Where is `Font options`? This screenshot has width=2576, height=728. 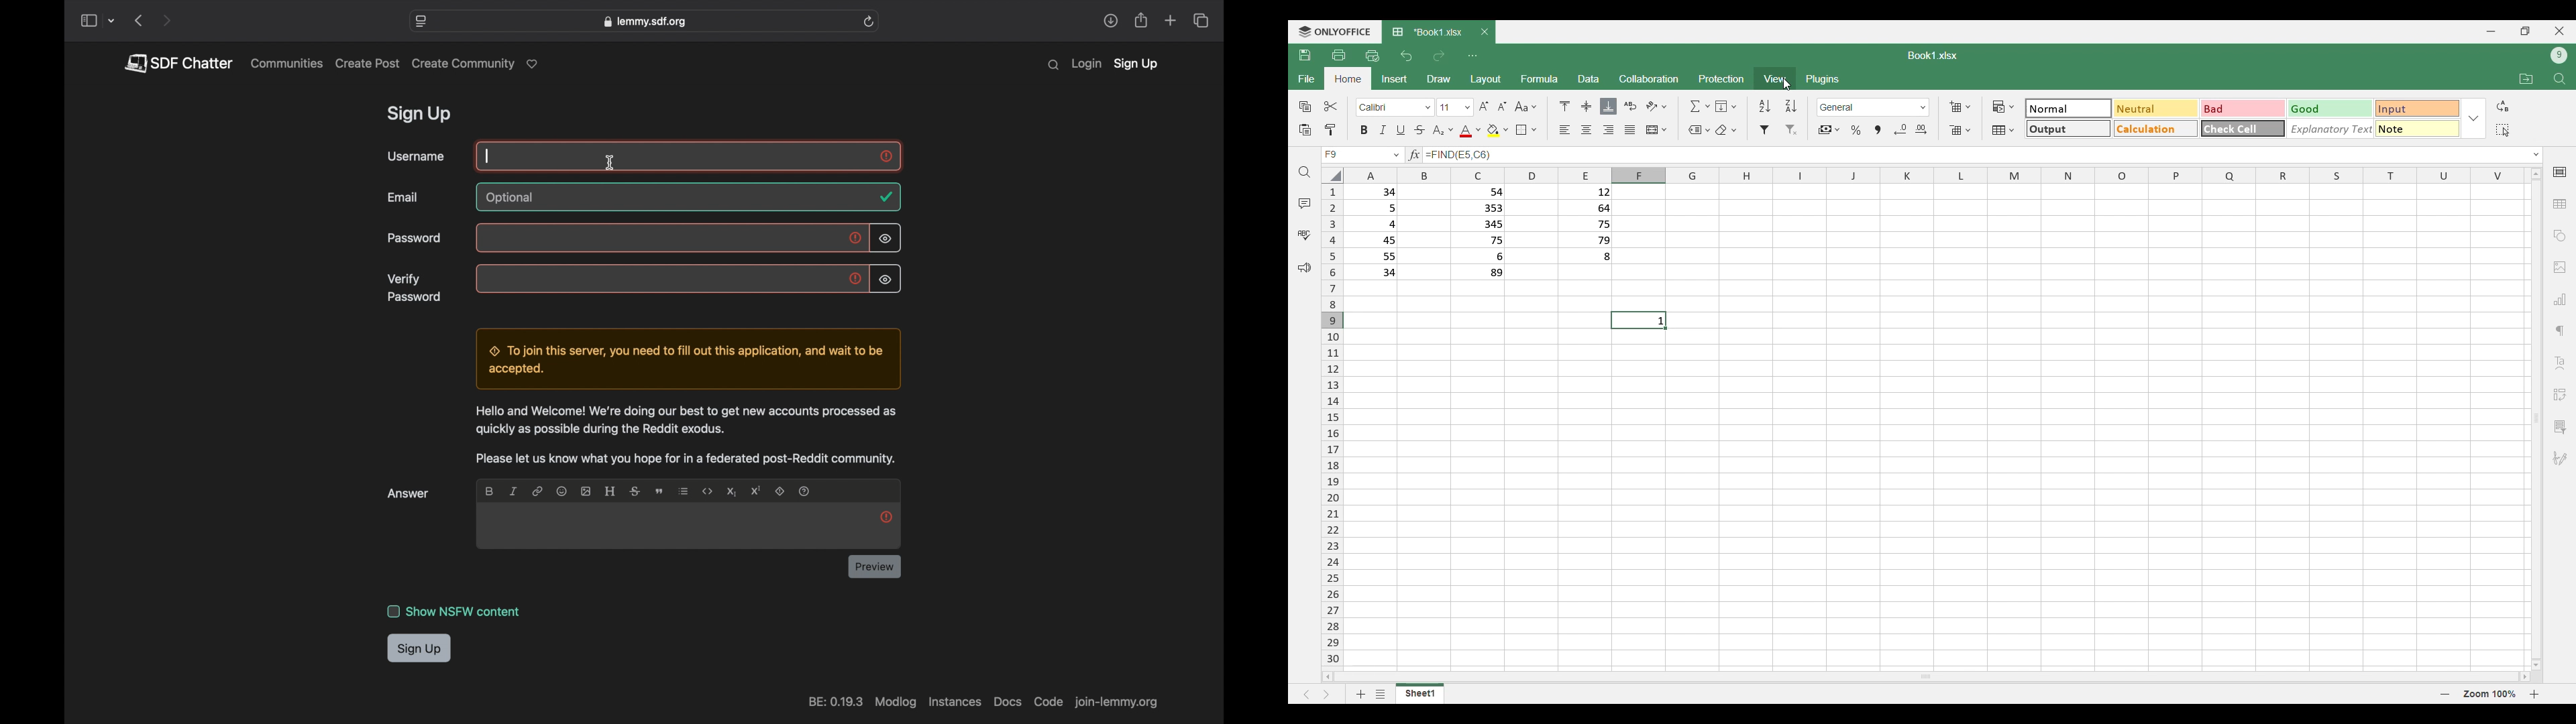 Font options is located at coordinates (1394, 107).